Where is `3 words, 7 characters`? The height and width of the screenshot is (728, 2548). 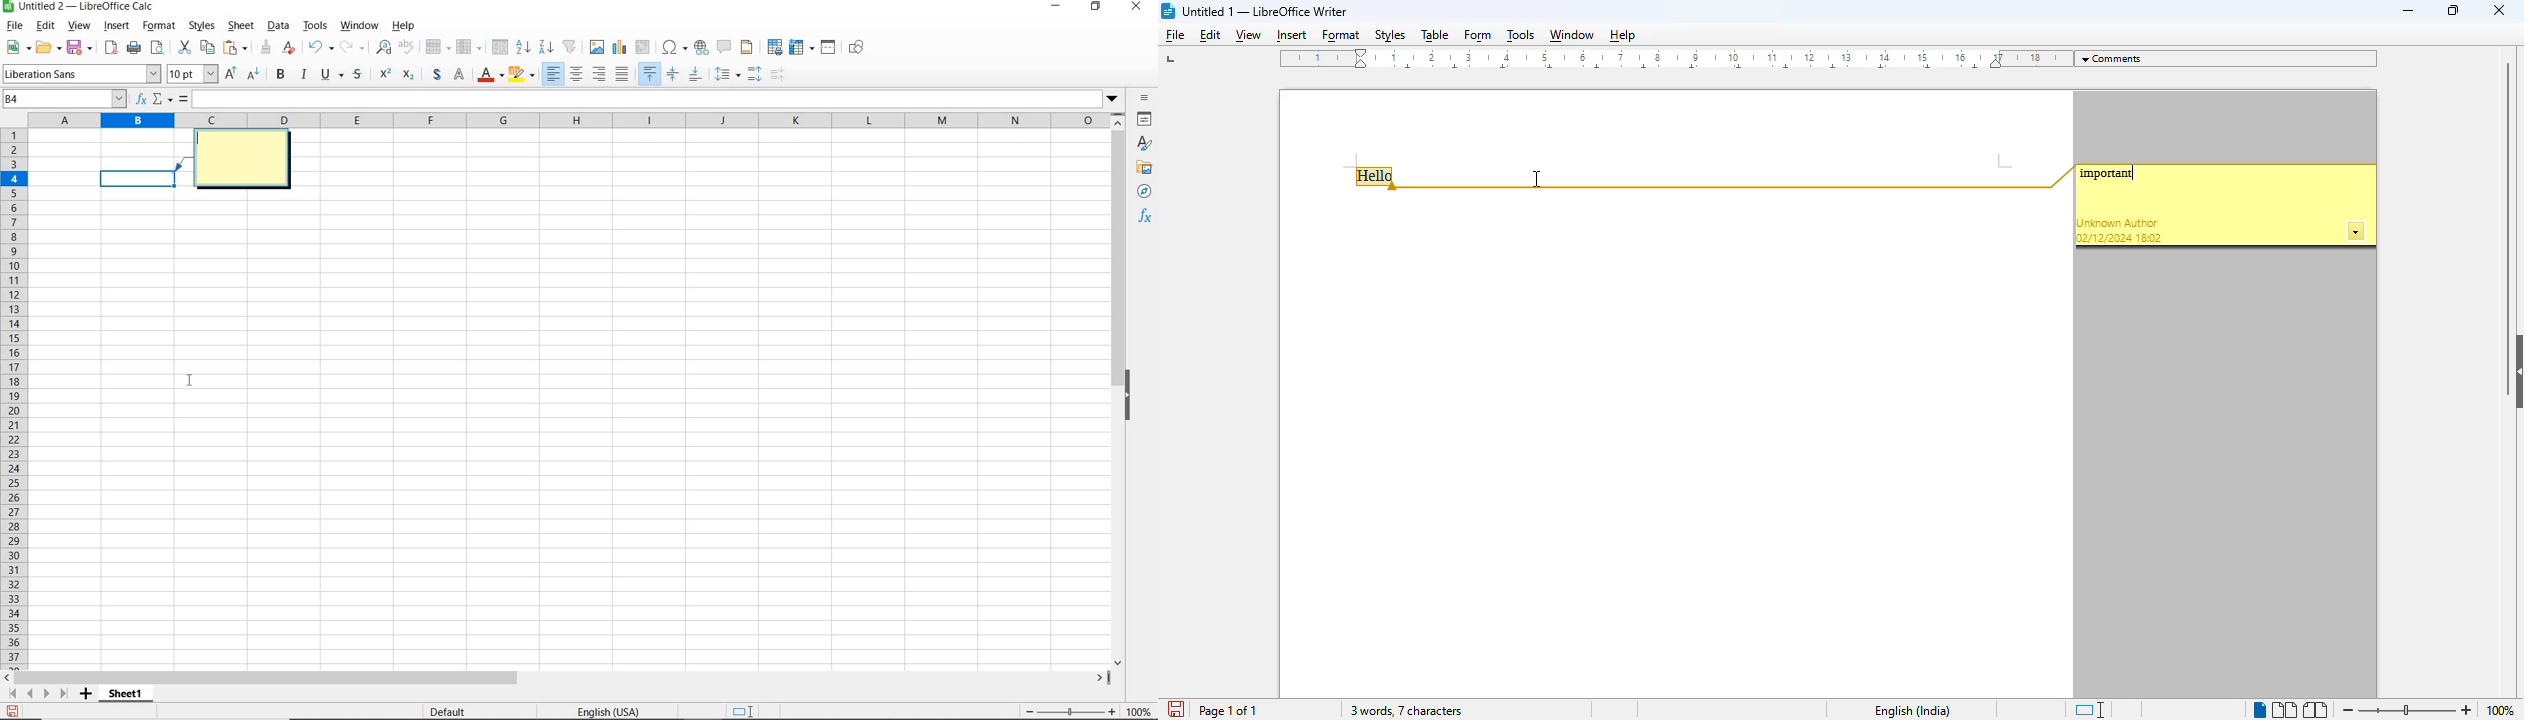
3 words, 7 characters is located at coordinates (1405, 710).